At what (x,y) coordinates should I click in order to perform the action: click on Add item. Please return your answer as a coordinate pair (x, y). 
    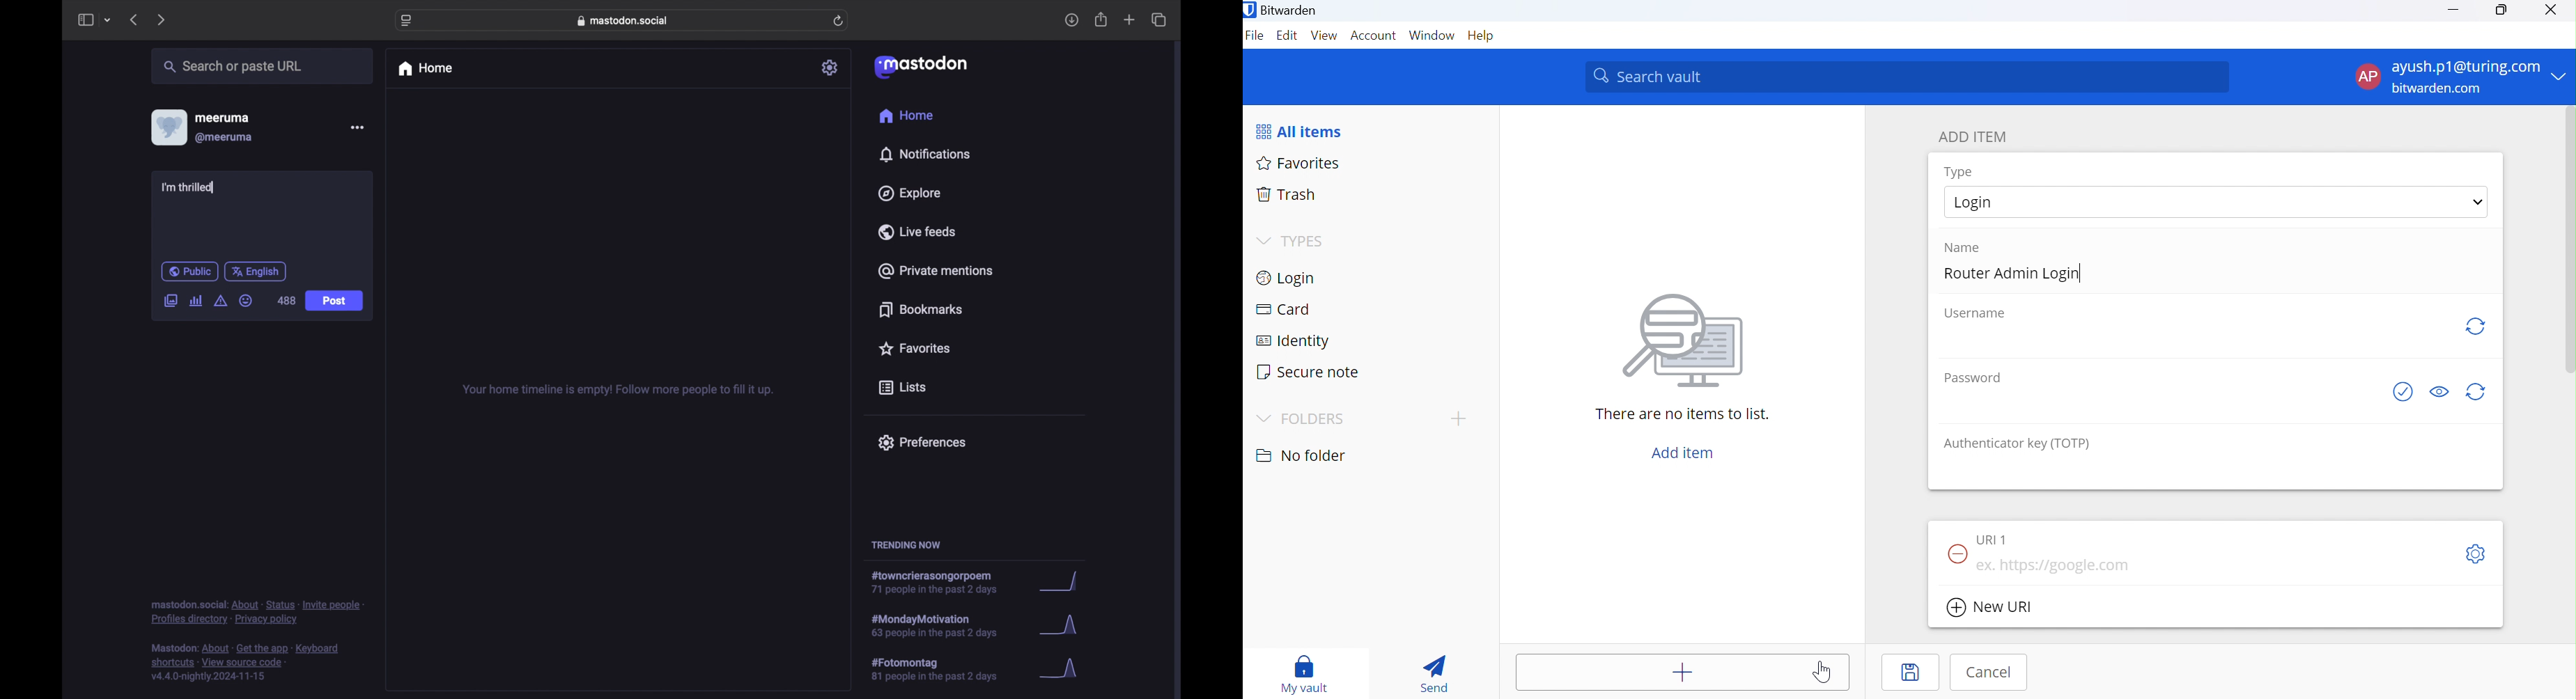
    Looking at the image, I should click on (1682, 672).